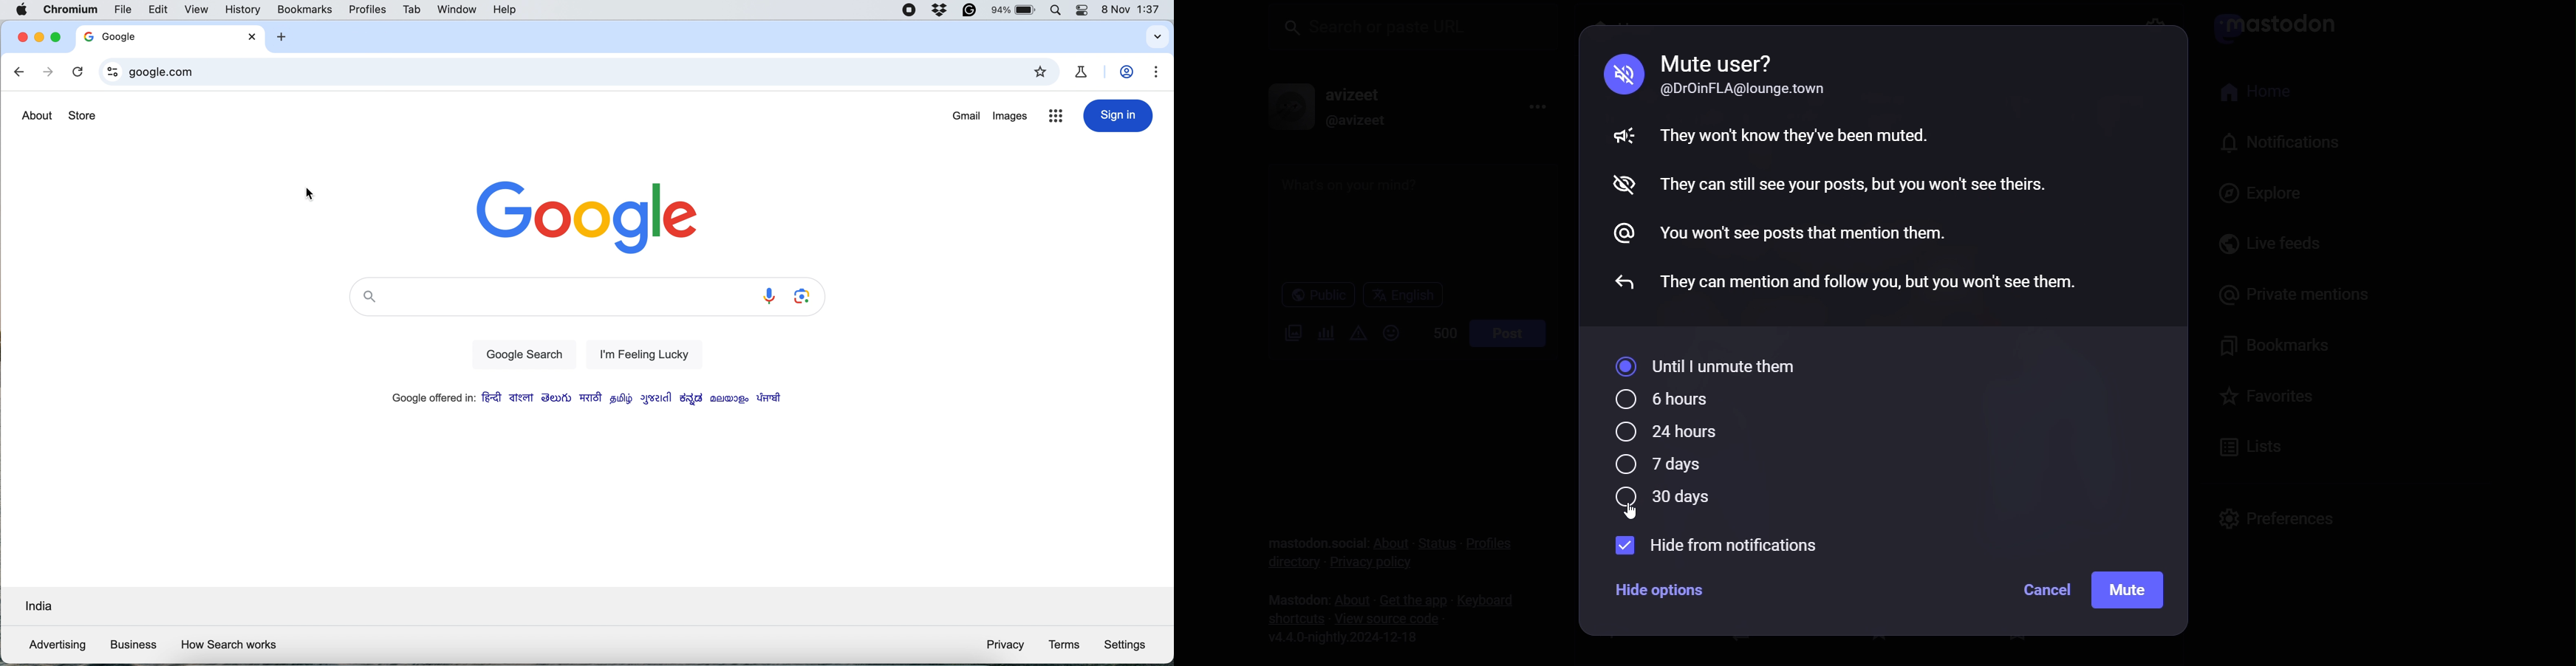 This screenshot has height=672, width=2576. Describe the element at coordinates (1701, 368) in the screenshot. I see `until I unmute them` at that location.